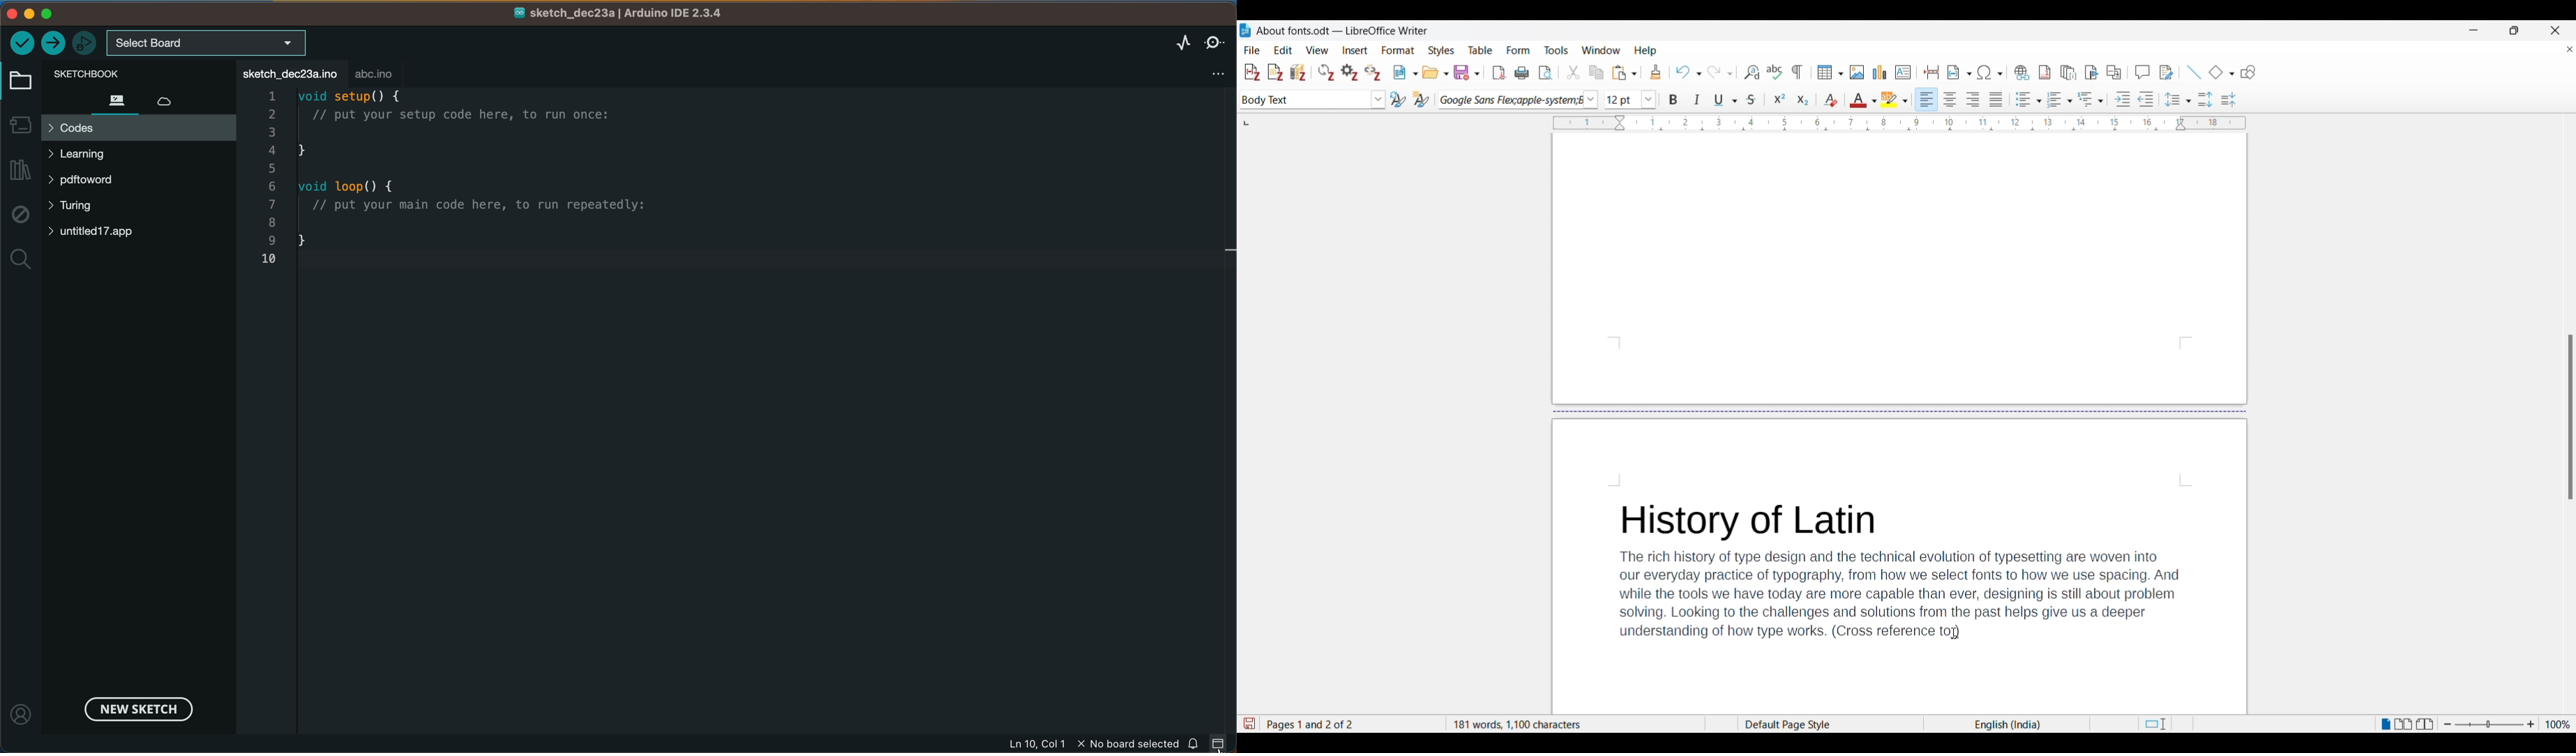  What do you see at coordinates (1378, 100) in the screenshot?
I see `Paragraph style options` at bounding box center [1378, 100].